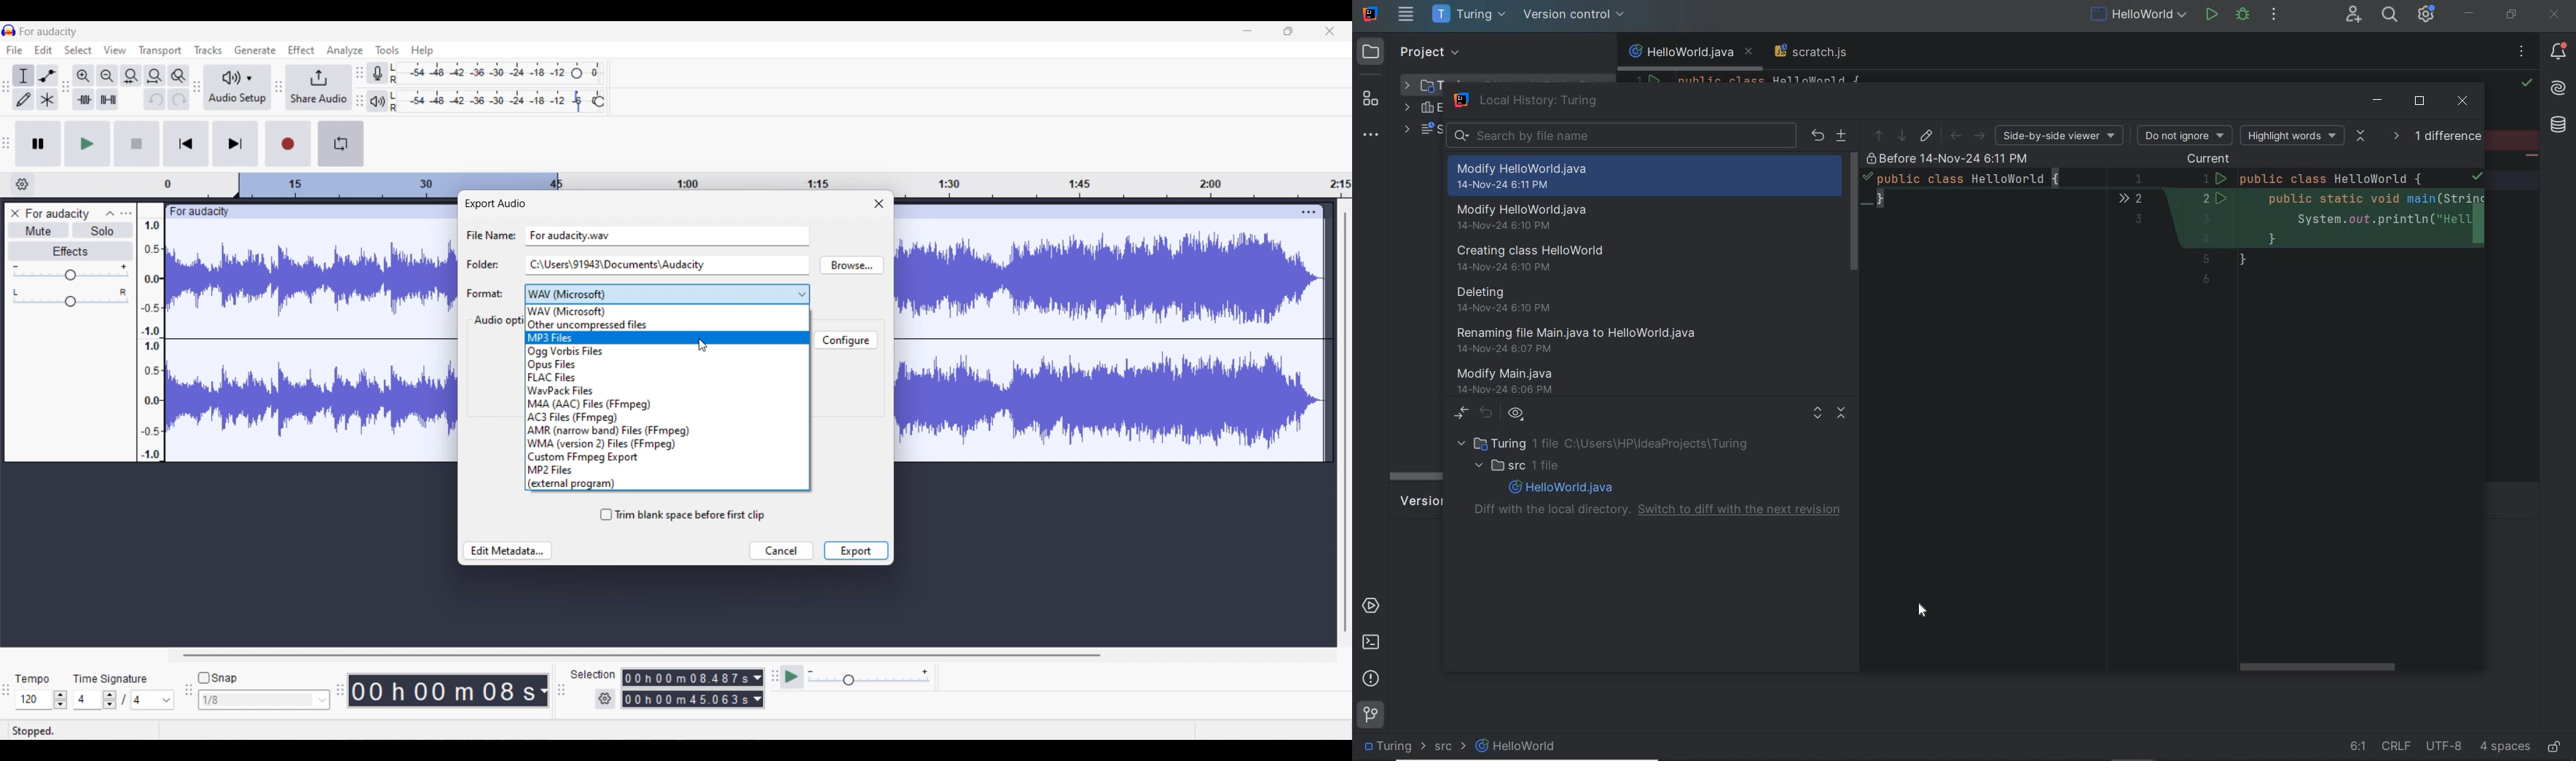  I want to click on Duration measurement, so click(758, 678).